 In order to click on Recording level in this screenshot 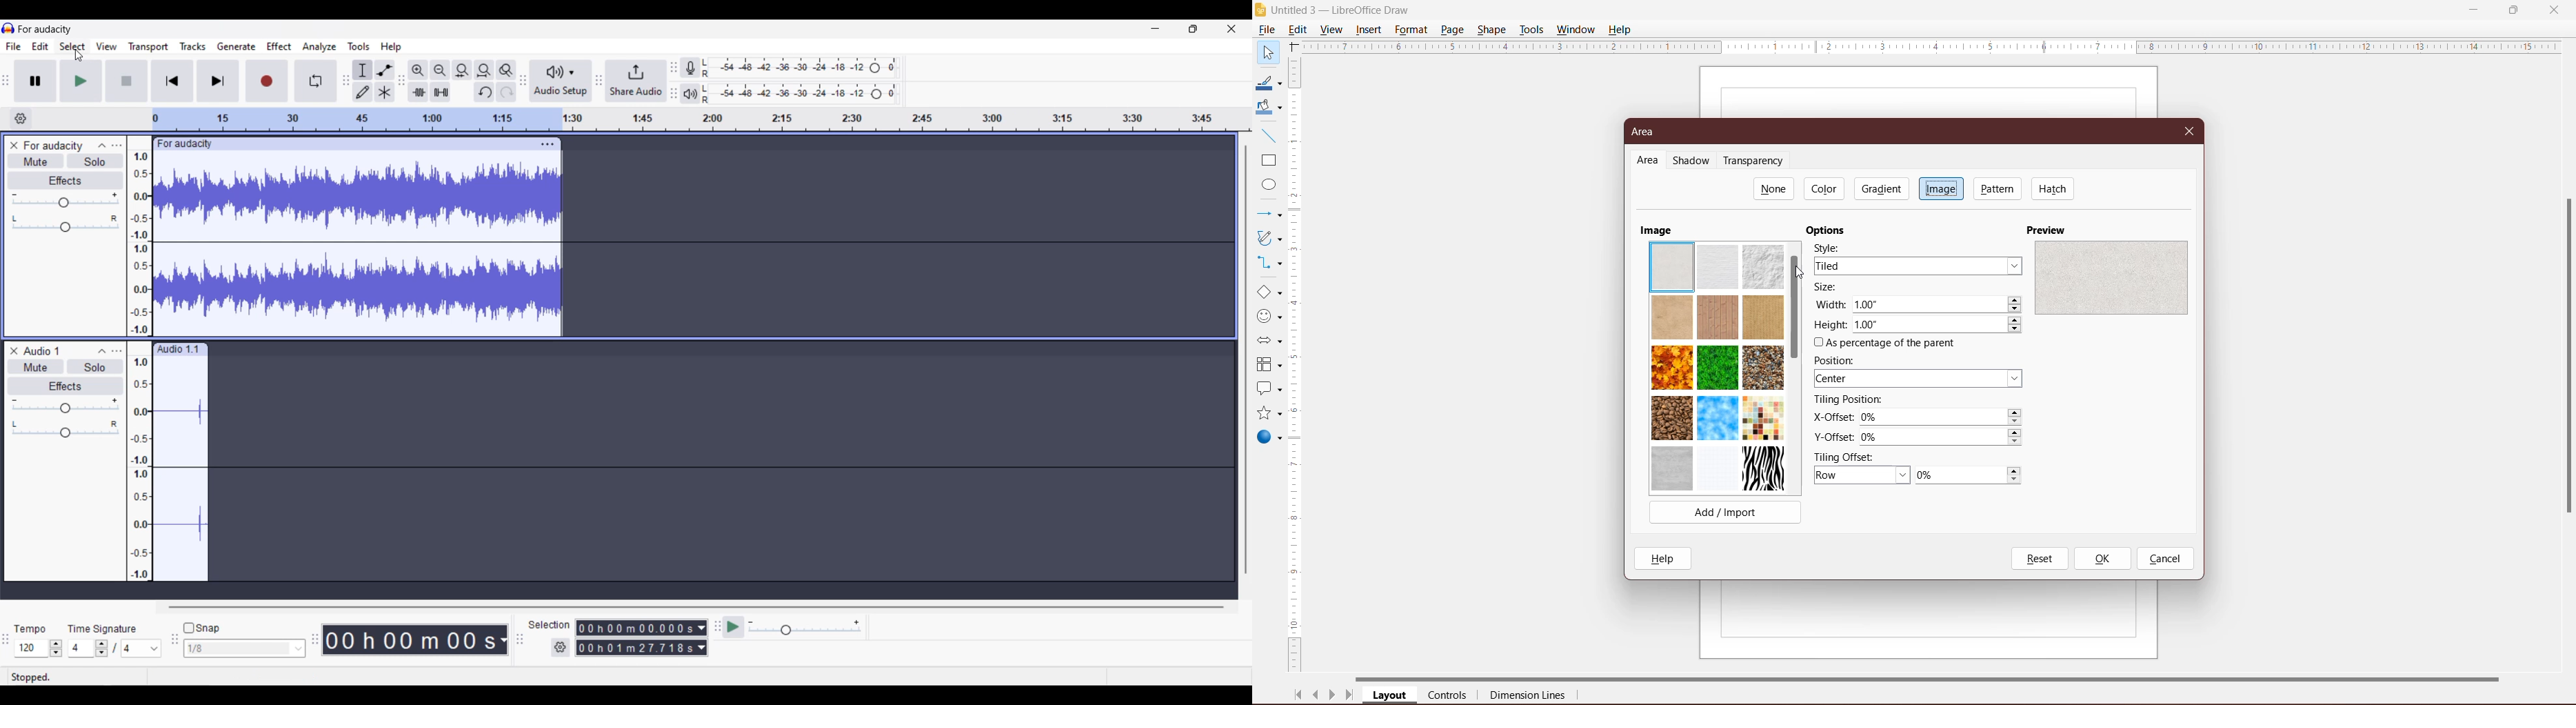, I will do `click(801, 68)`.